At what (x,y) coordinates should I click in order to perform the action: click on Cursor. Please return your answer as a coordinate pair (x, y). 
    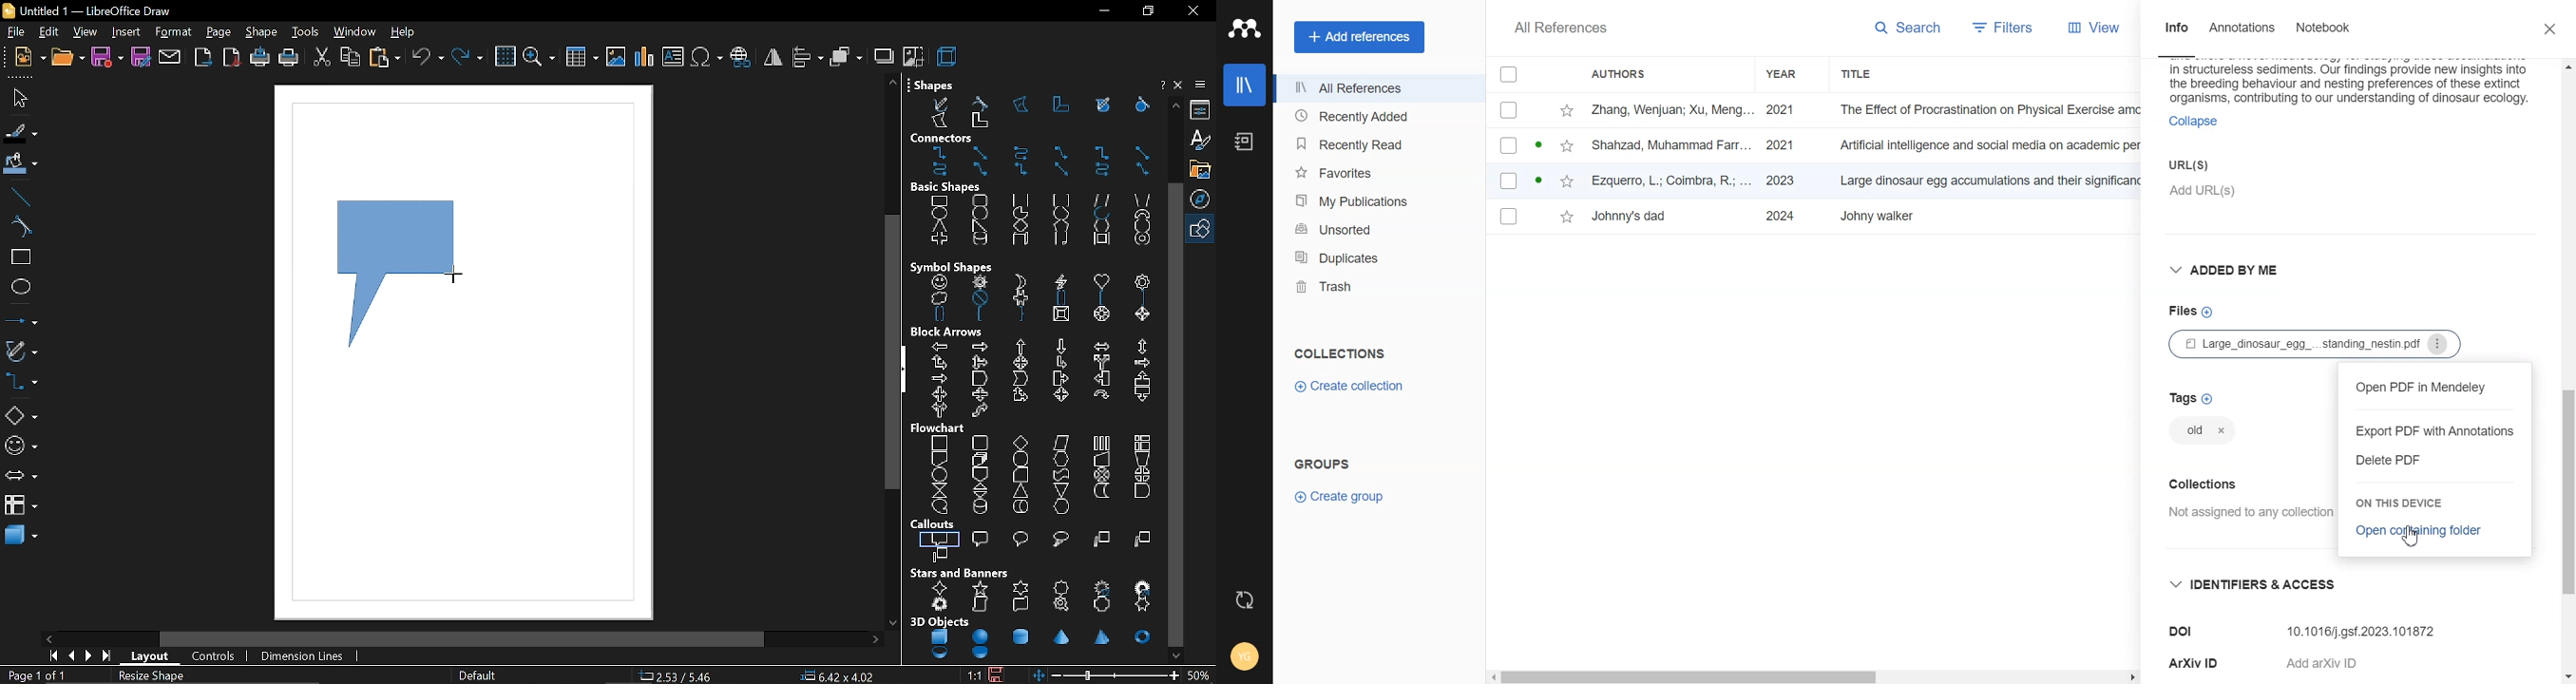
    Looking at the image, I should click on (2413, 535).